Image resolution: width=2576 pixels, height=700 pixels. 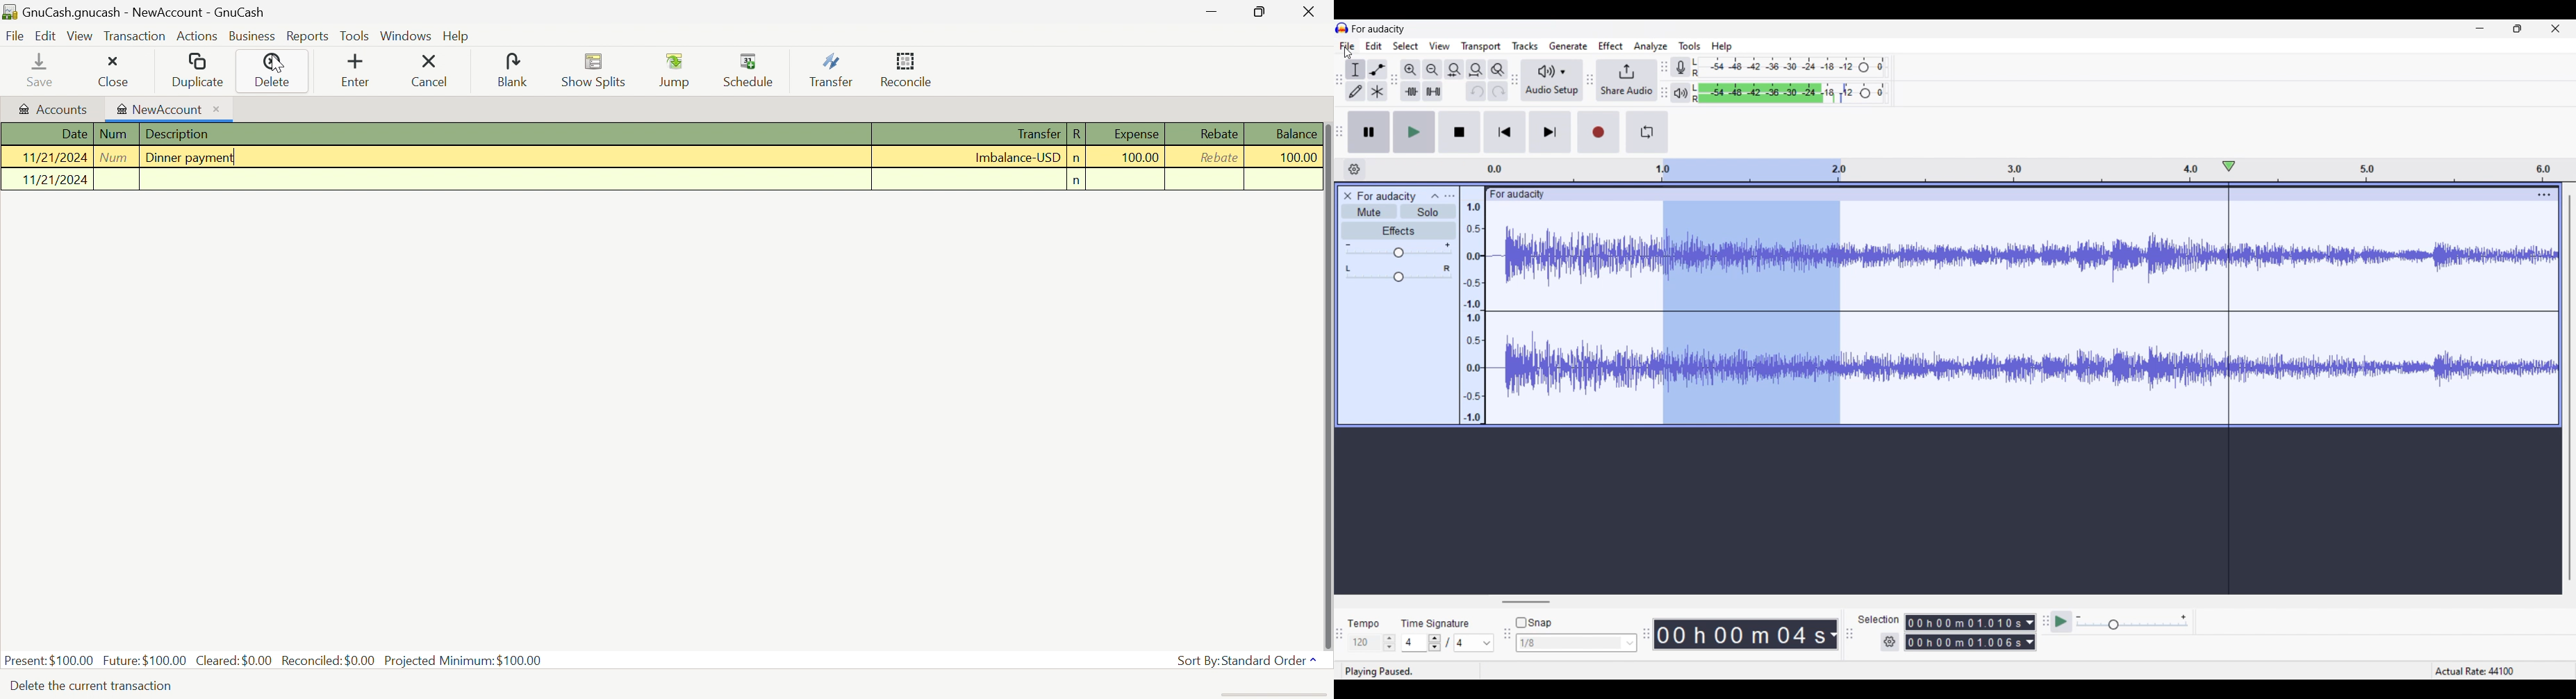 I want to click on Pause, so click(x=1369, y=132).